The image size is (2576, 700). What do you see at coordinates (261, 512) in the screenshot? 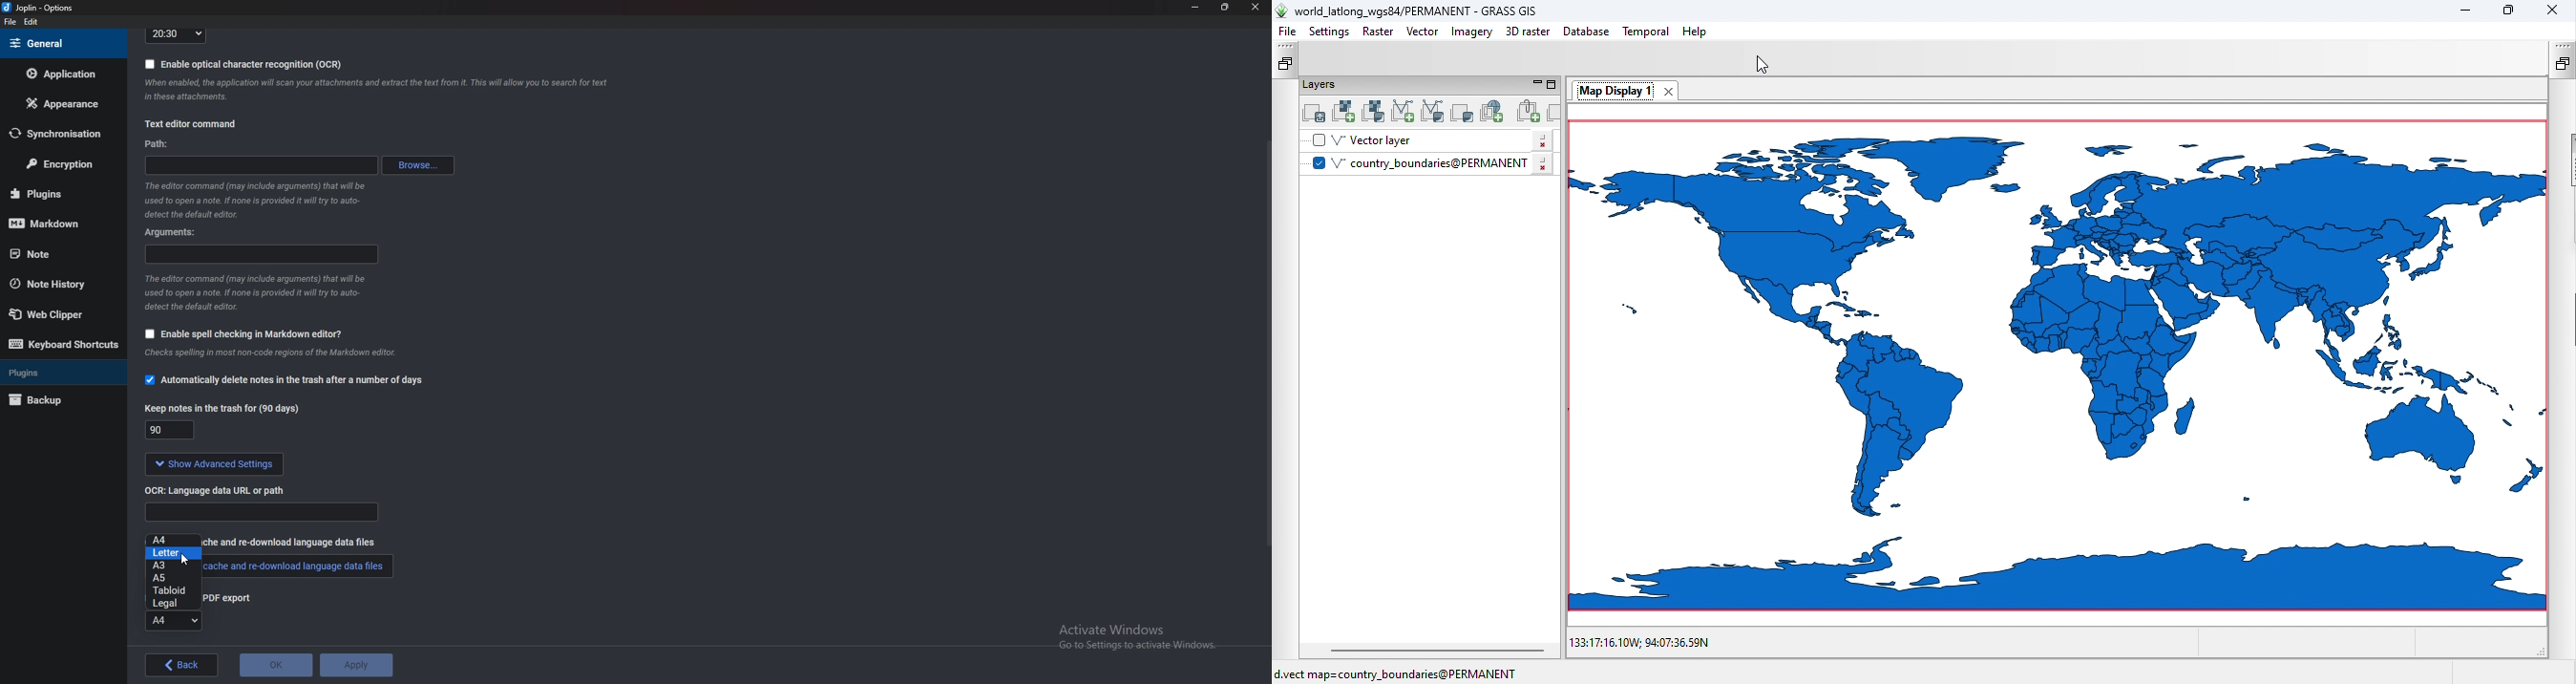
I see `Ocr language data url or path` at bounding box center [261, 512].